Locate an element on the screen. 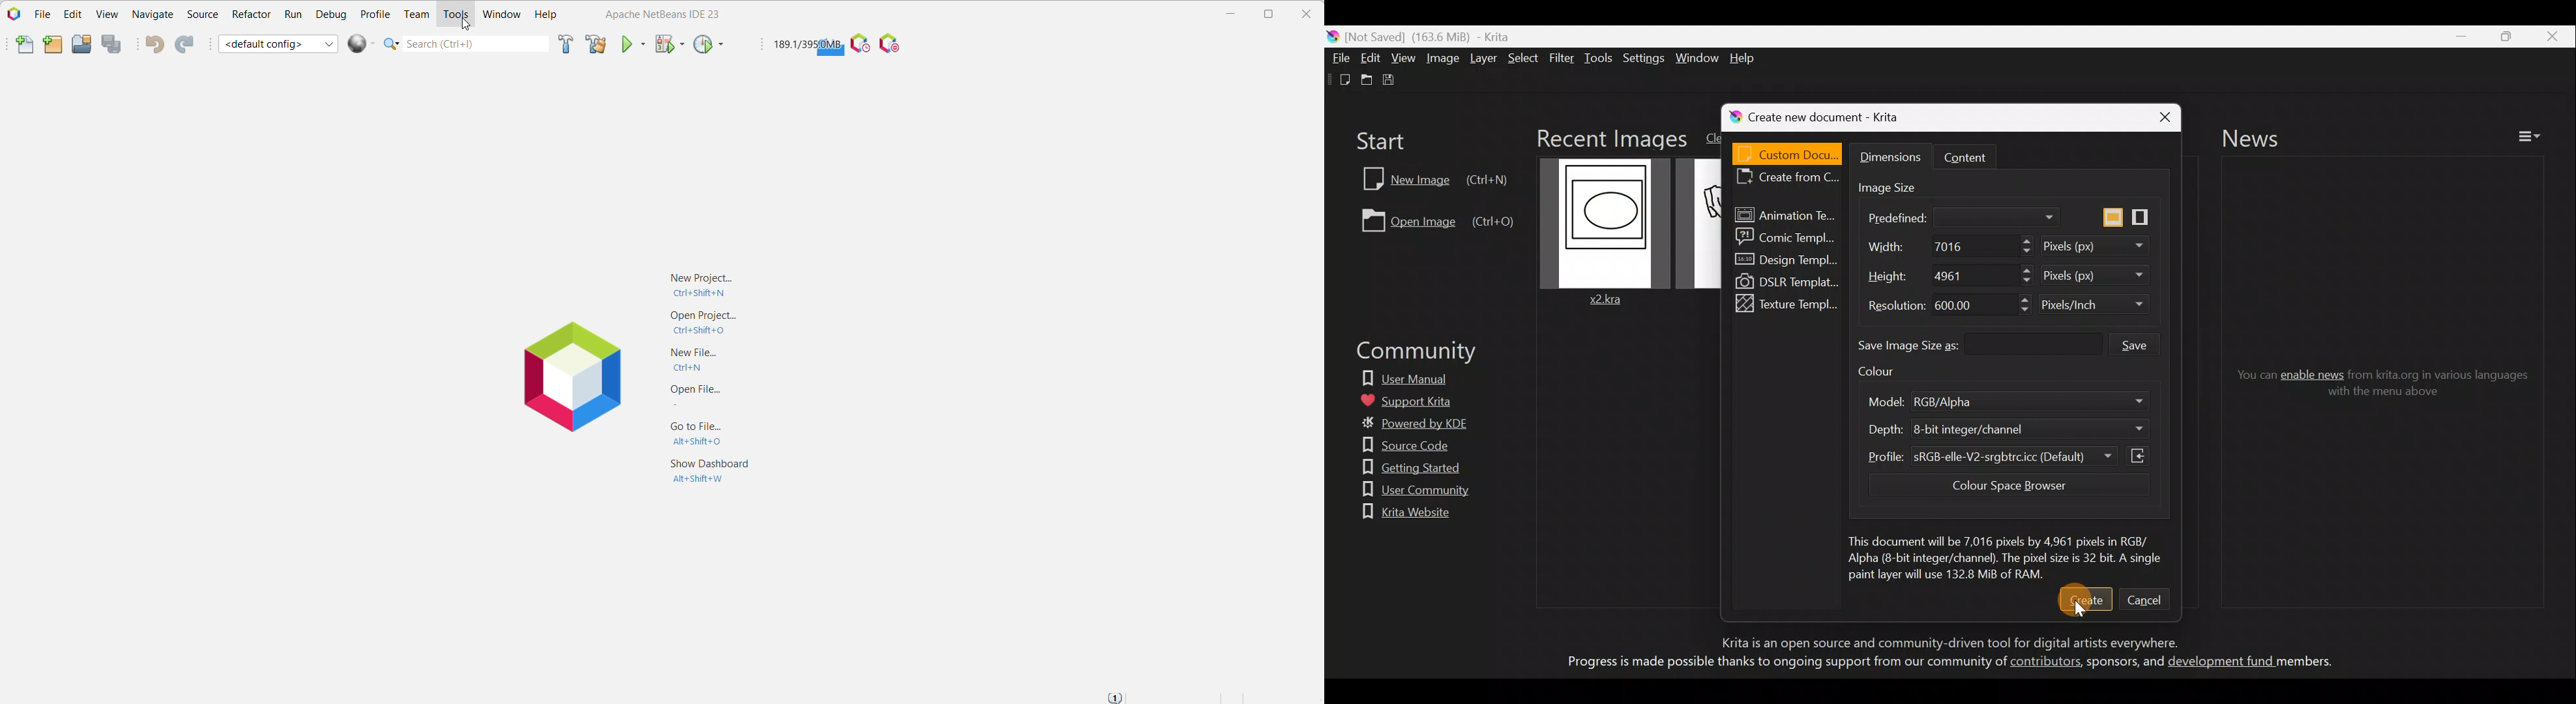 Image resolution: width=2576 pixels, height=728 pixels. View is located at coordinates (106, 15).